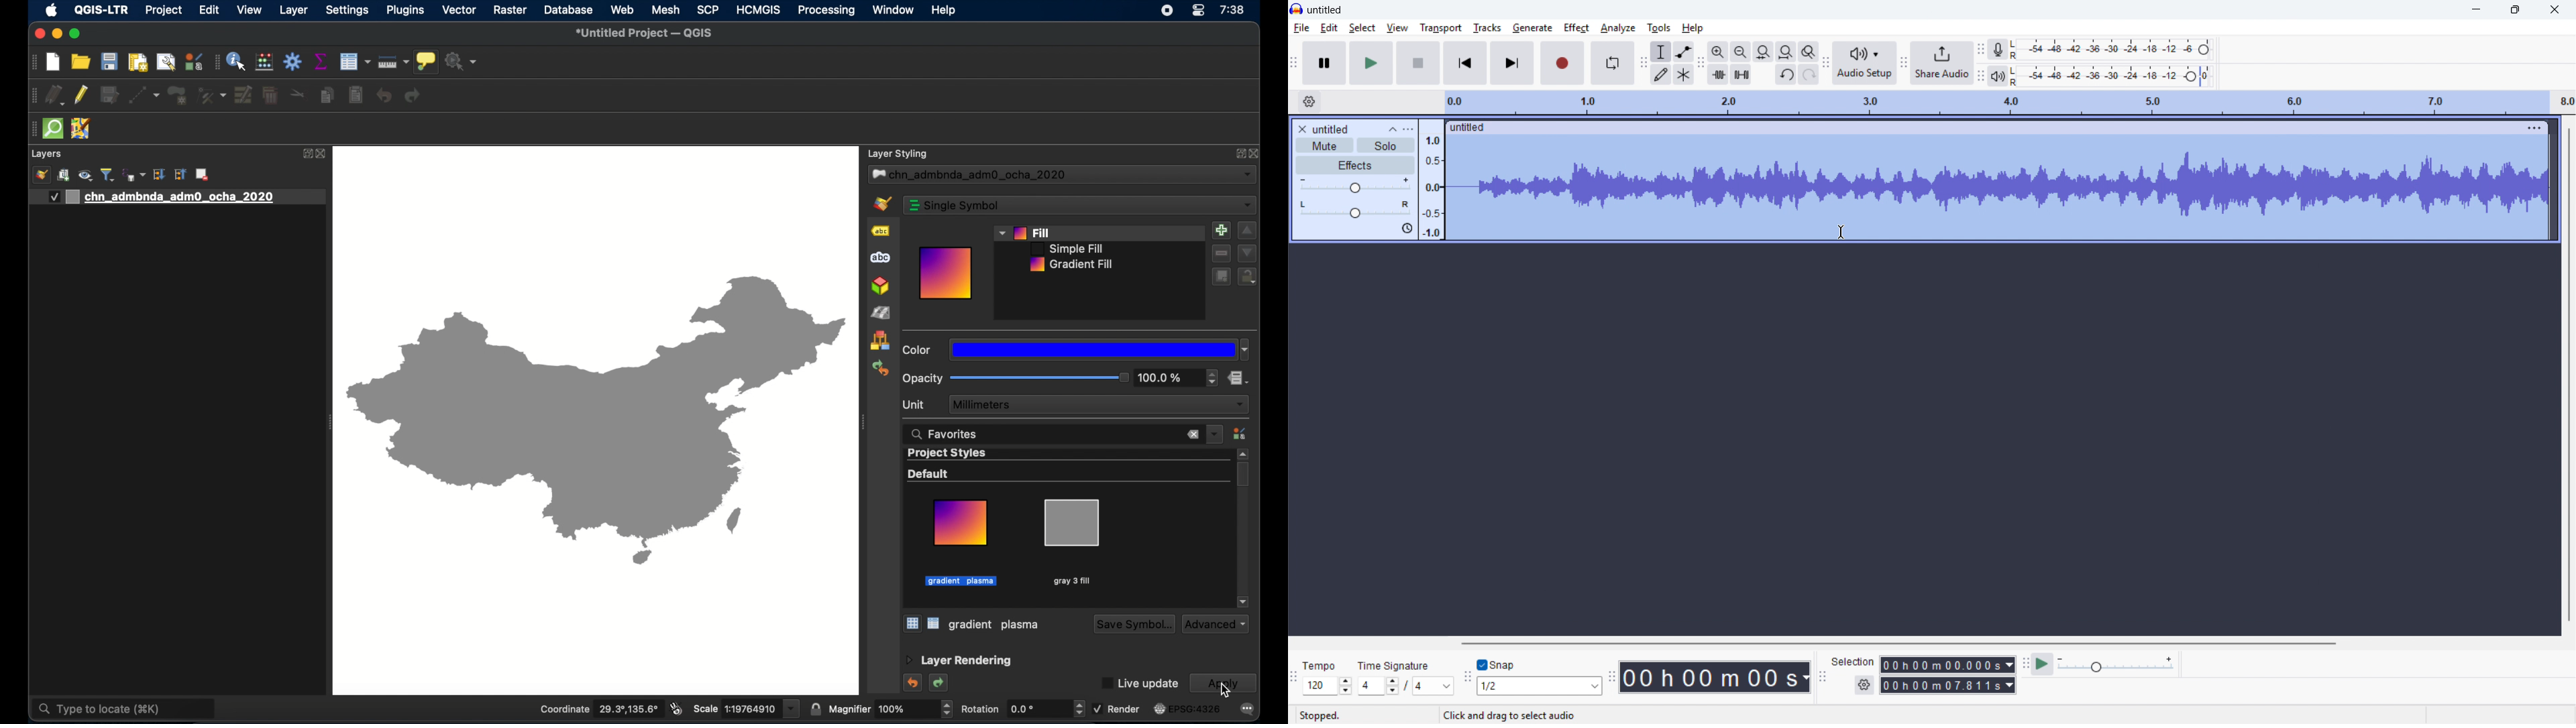 This screenshot has height=728, width=2576. I want to click on Draw tool , so click(1660, 75).